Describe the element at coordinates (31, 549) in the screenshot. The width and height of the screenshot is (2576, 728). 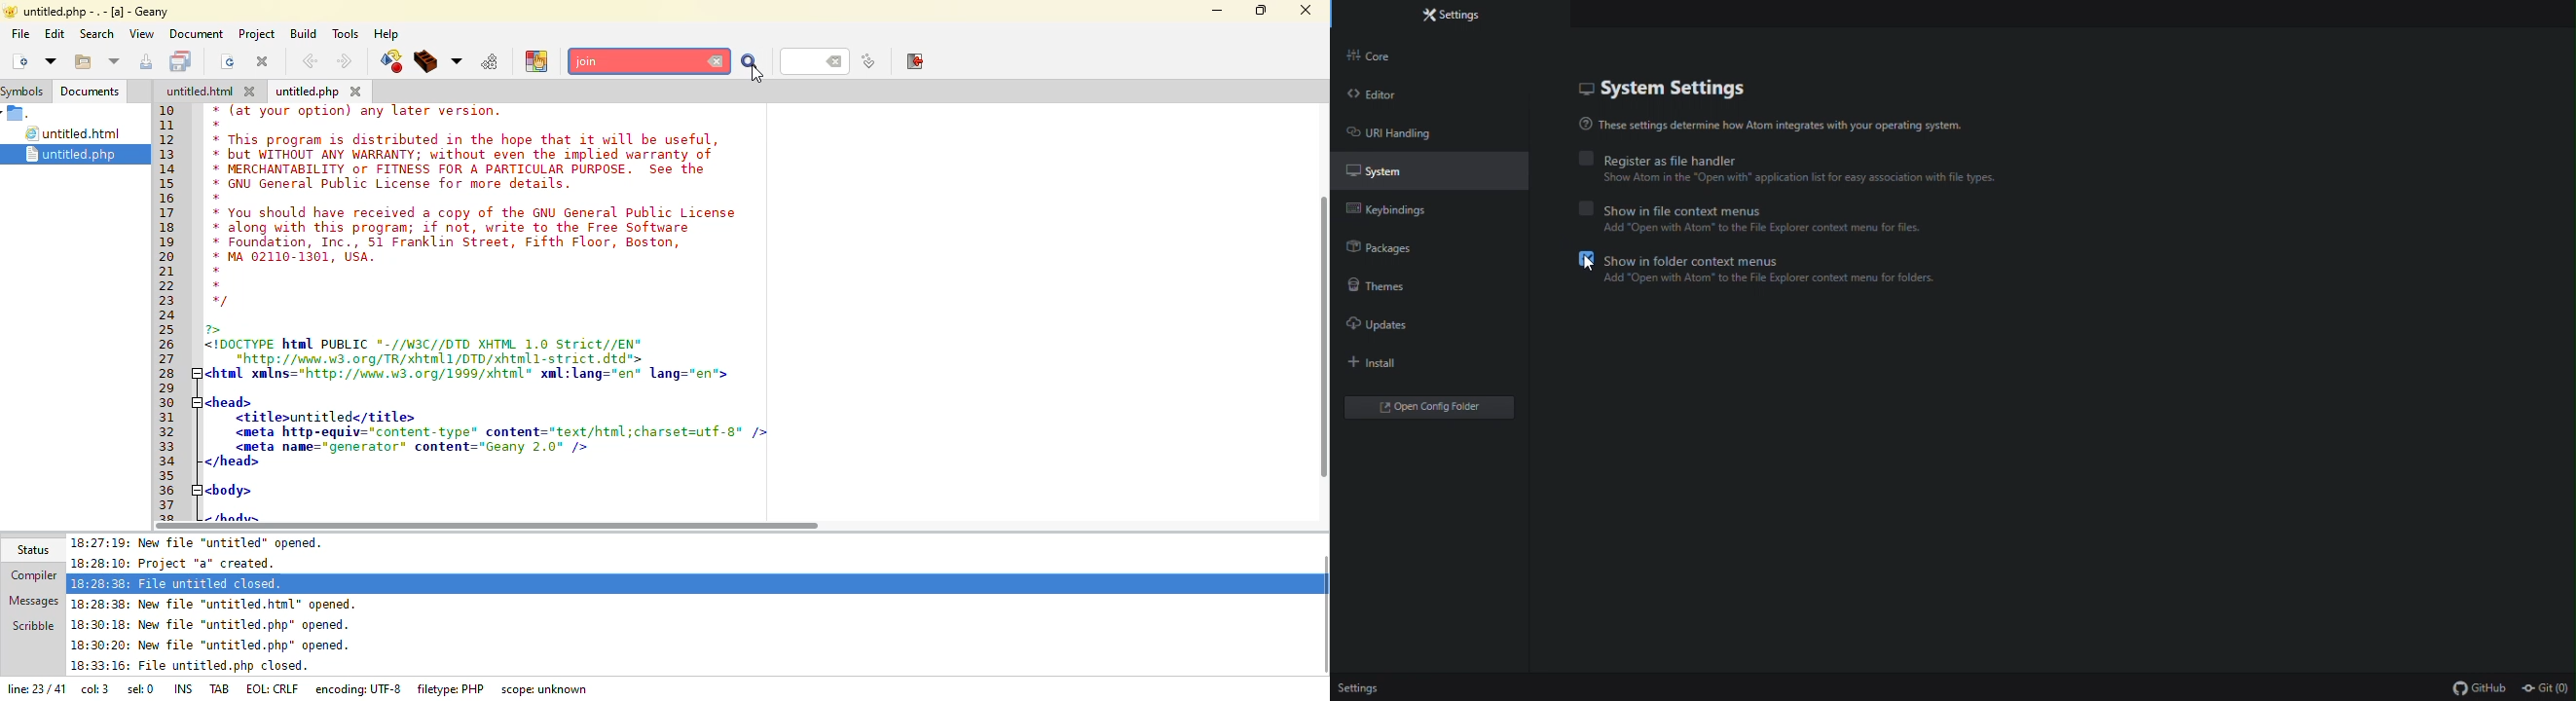
I see `status` at that location.